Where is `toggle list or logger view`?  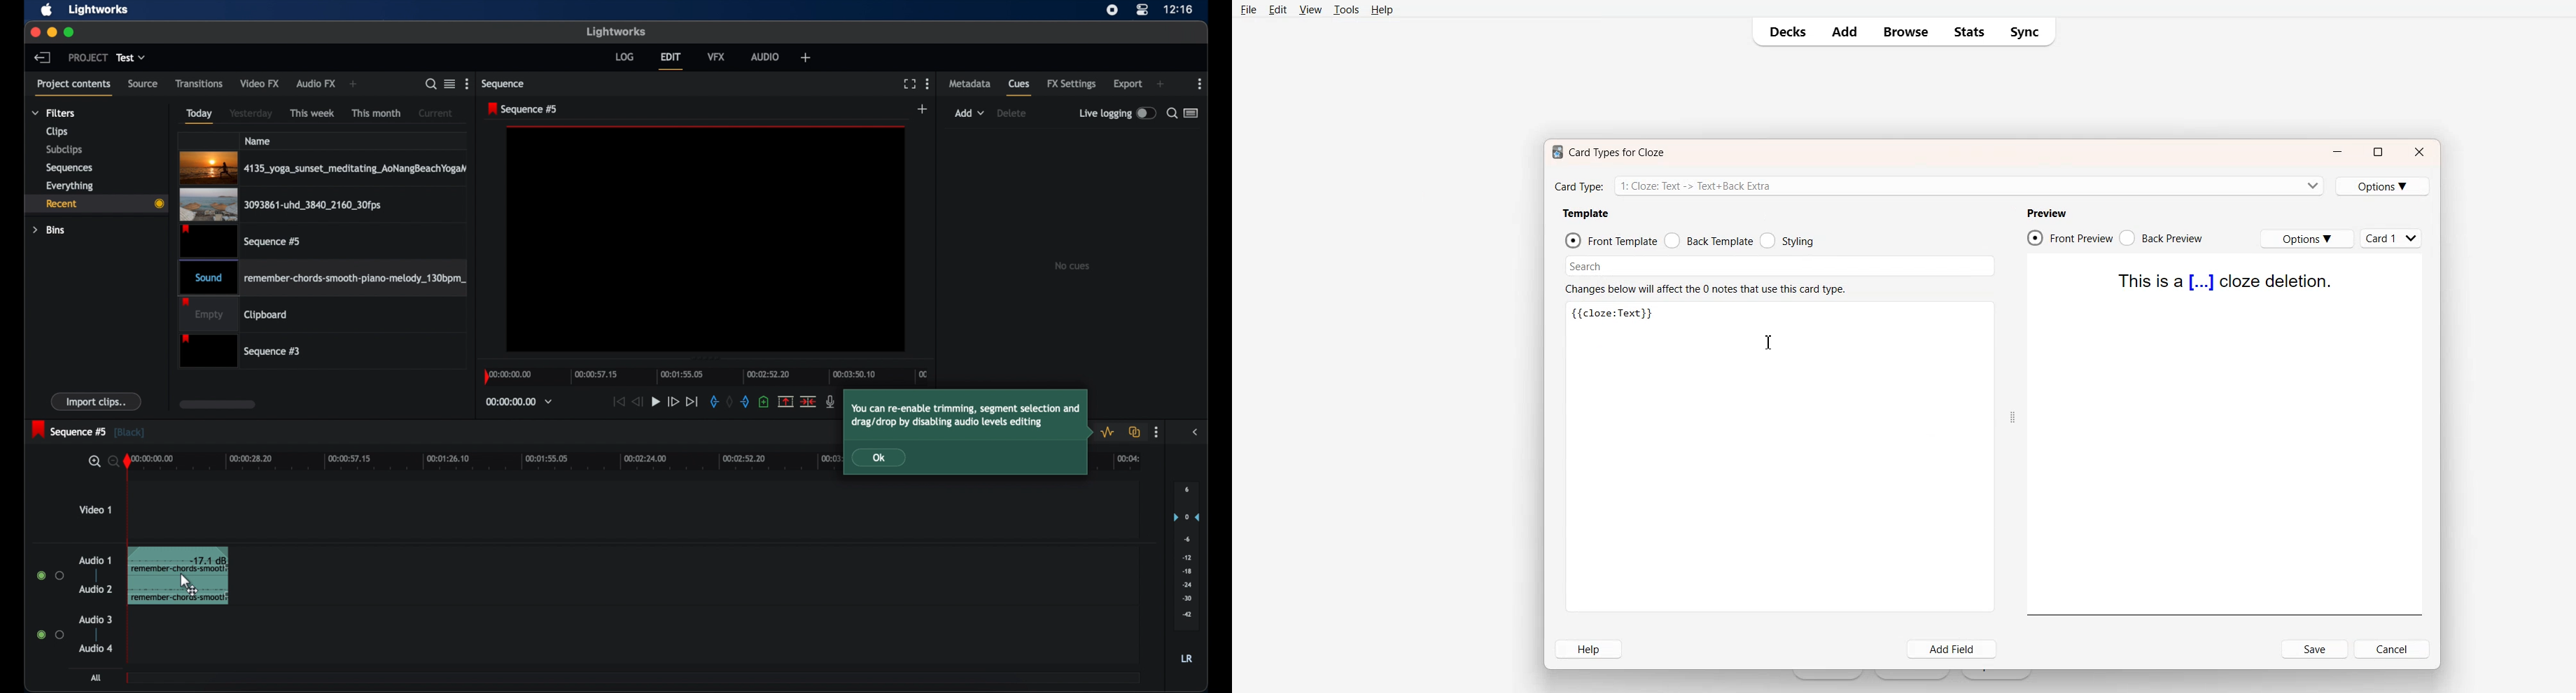
toggle list or logger view is located at coordinates (1192, 113).